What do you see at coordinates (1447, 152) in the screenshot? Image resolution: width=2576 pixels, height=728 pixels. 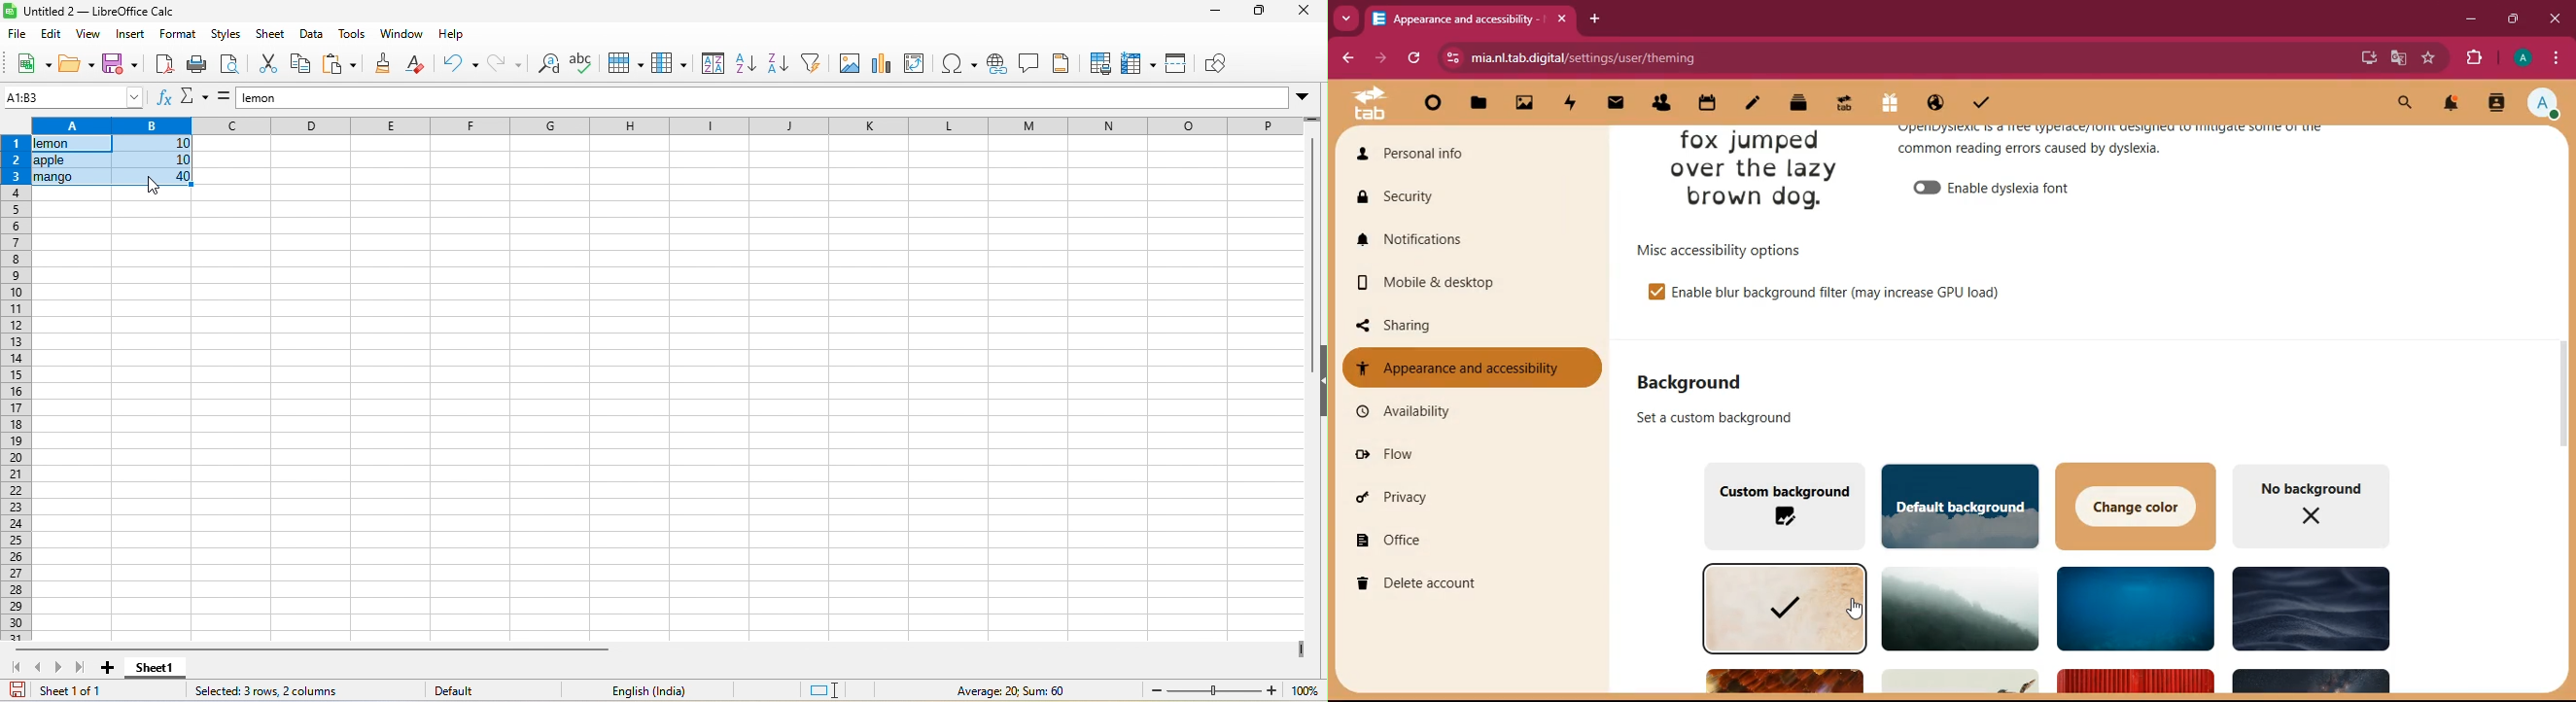 I see `personal info` at bounding box center [1447, 152].